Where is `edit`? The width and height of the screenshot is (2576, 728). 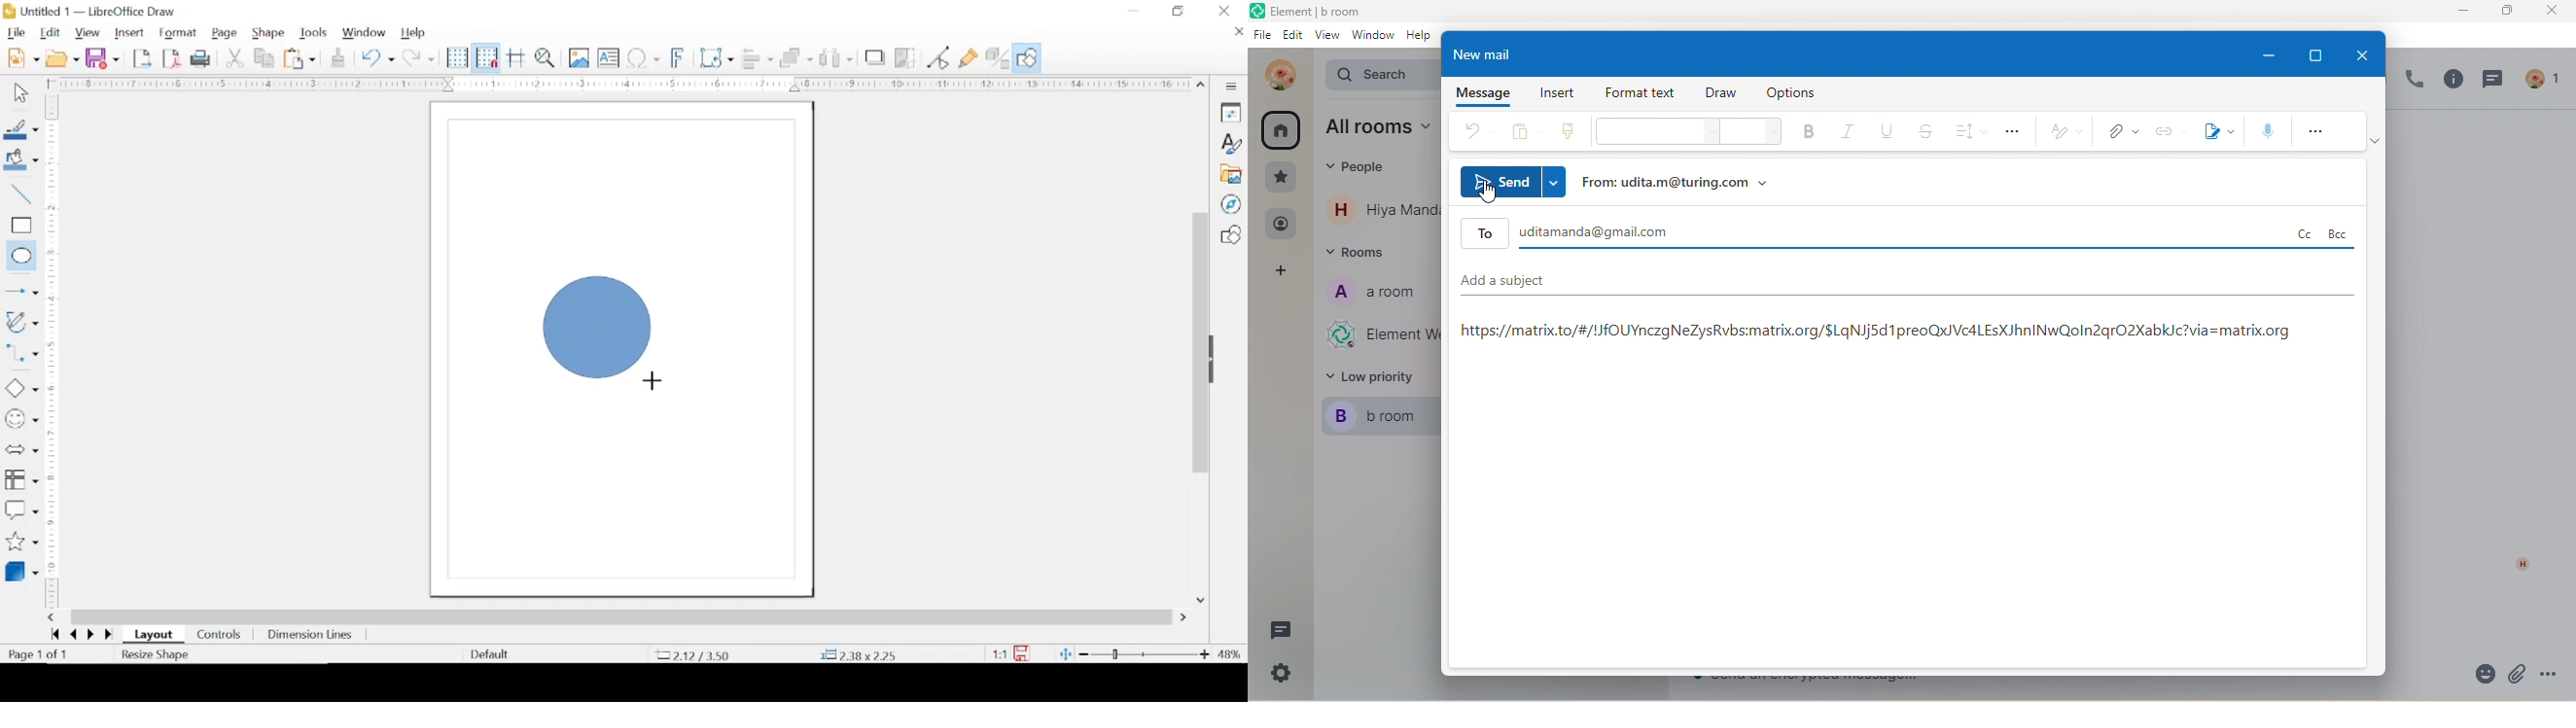 edit is located at coordinates (1293, 37).